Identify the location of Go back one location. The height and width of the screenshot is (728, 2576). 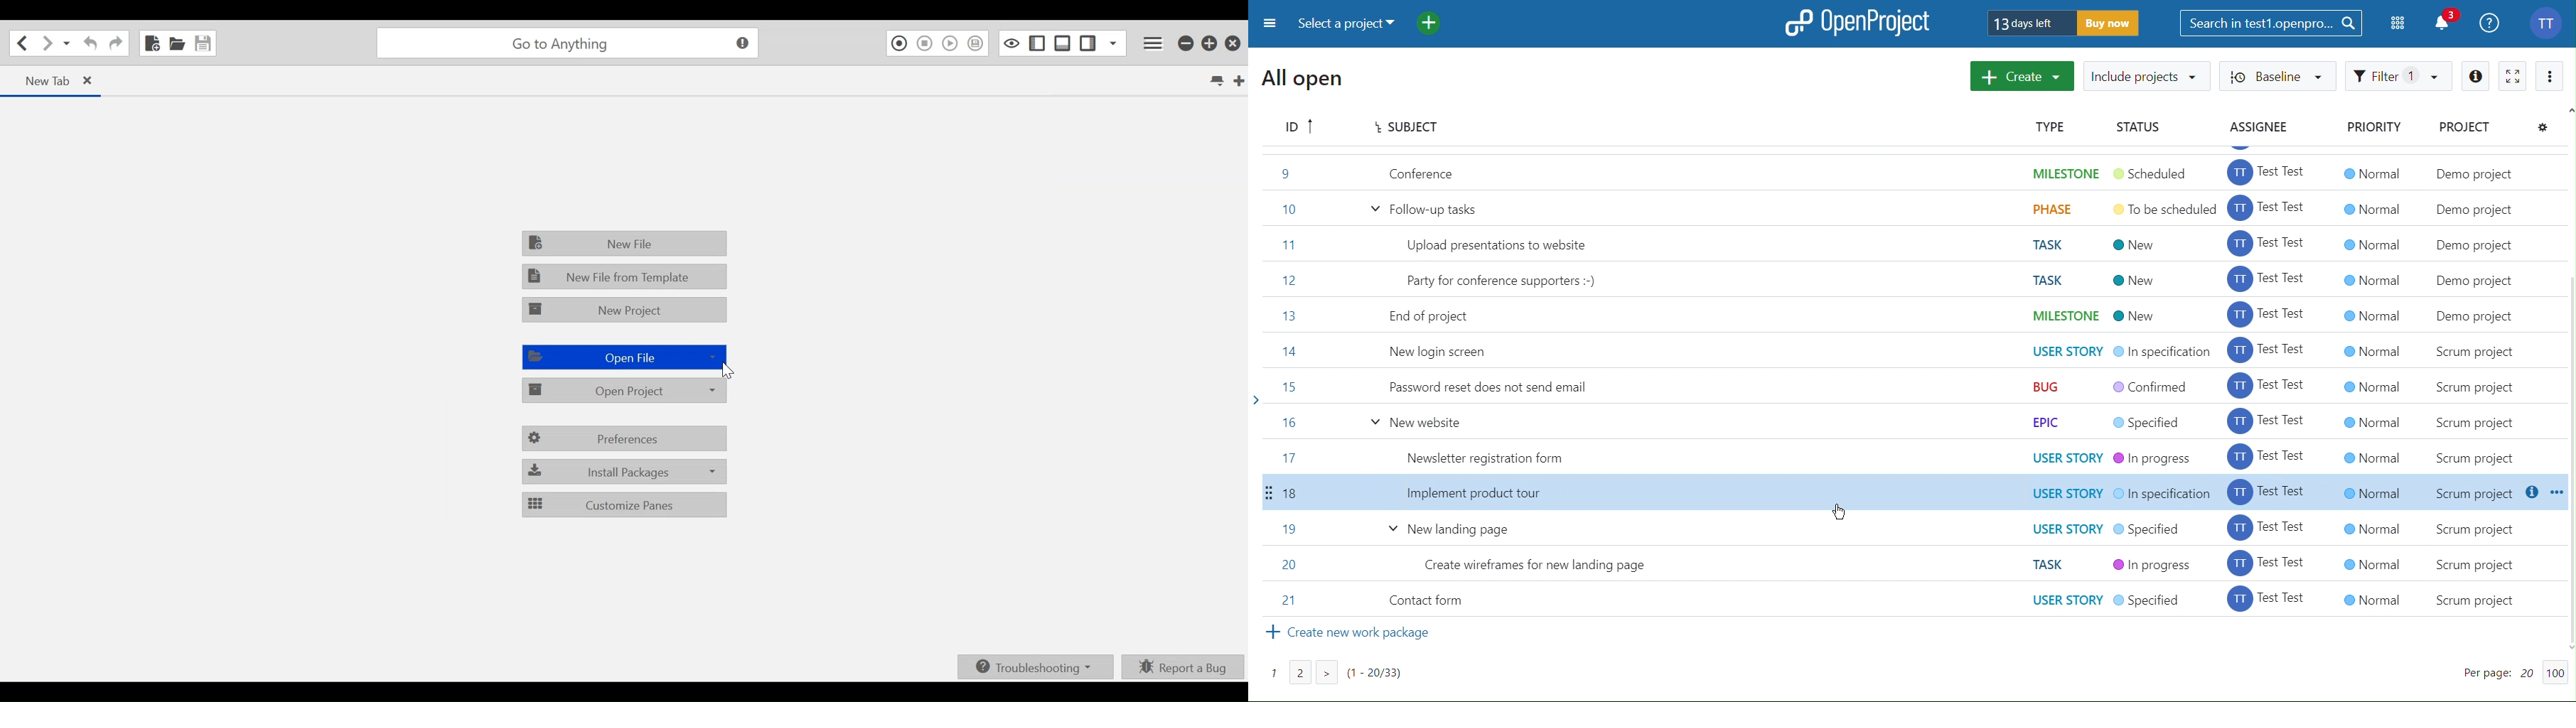
(22, 43).